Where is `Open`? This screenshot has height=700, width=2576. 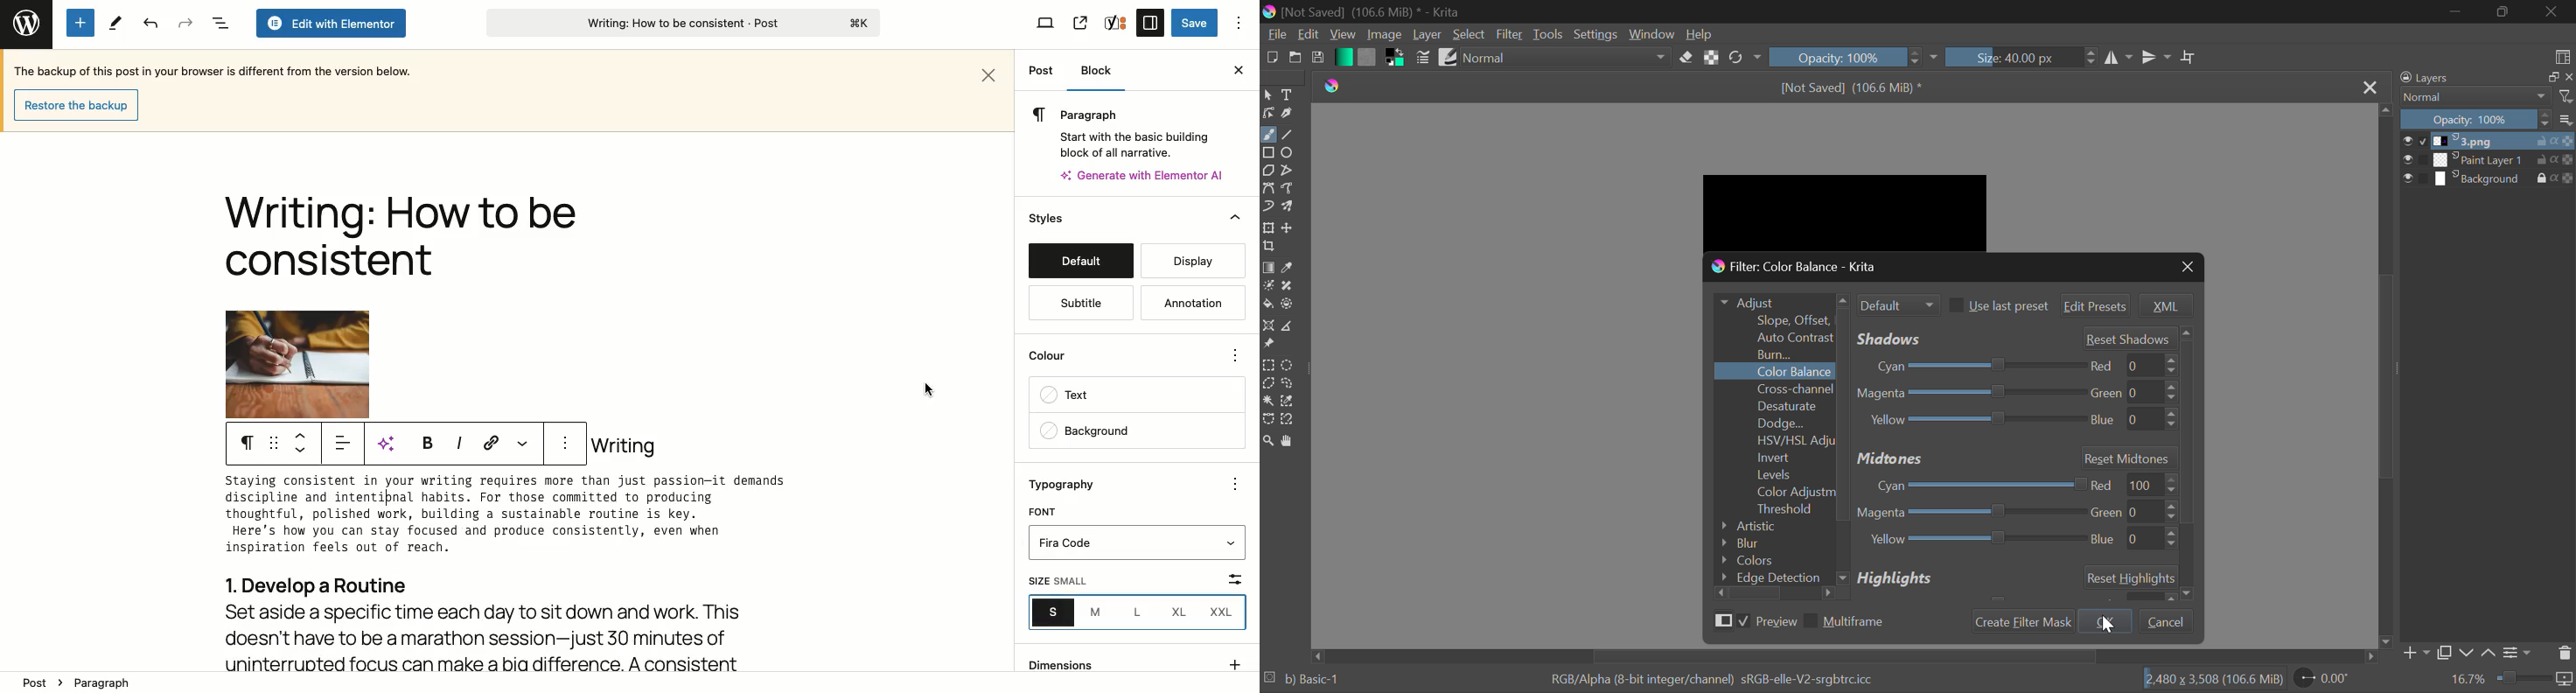
Open is located at coordinates (1297, 59).